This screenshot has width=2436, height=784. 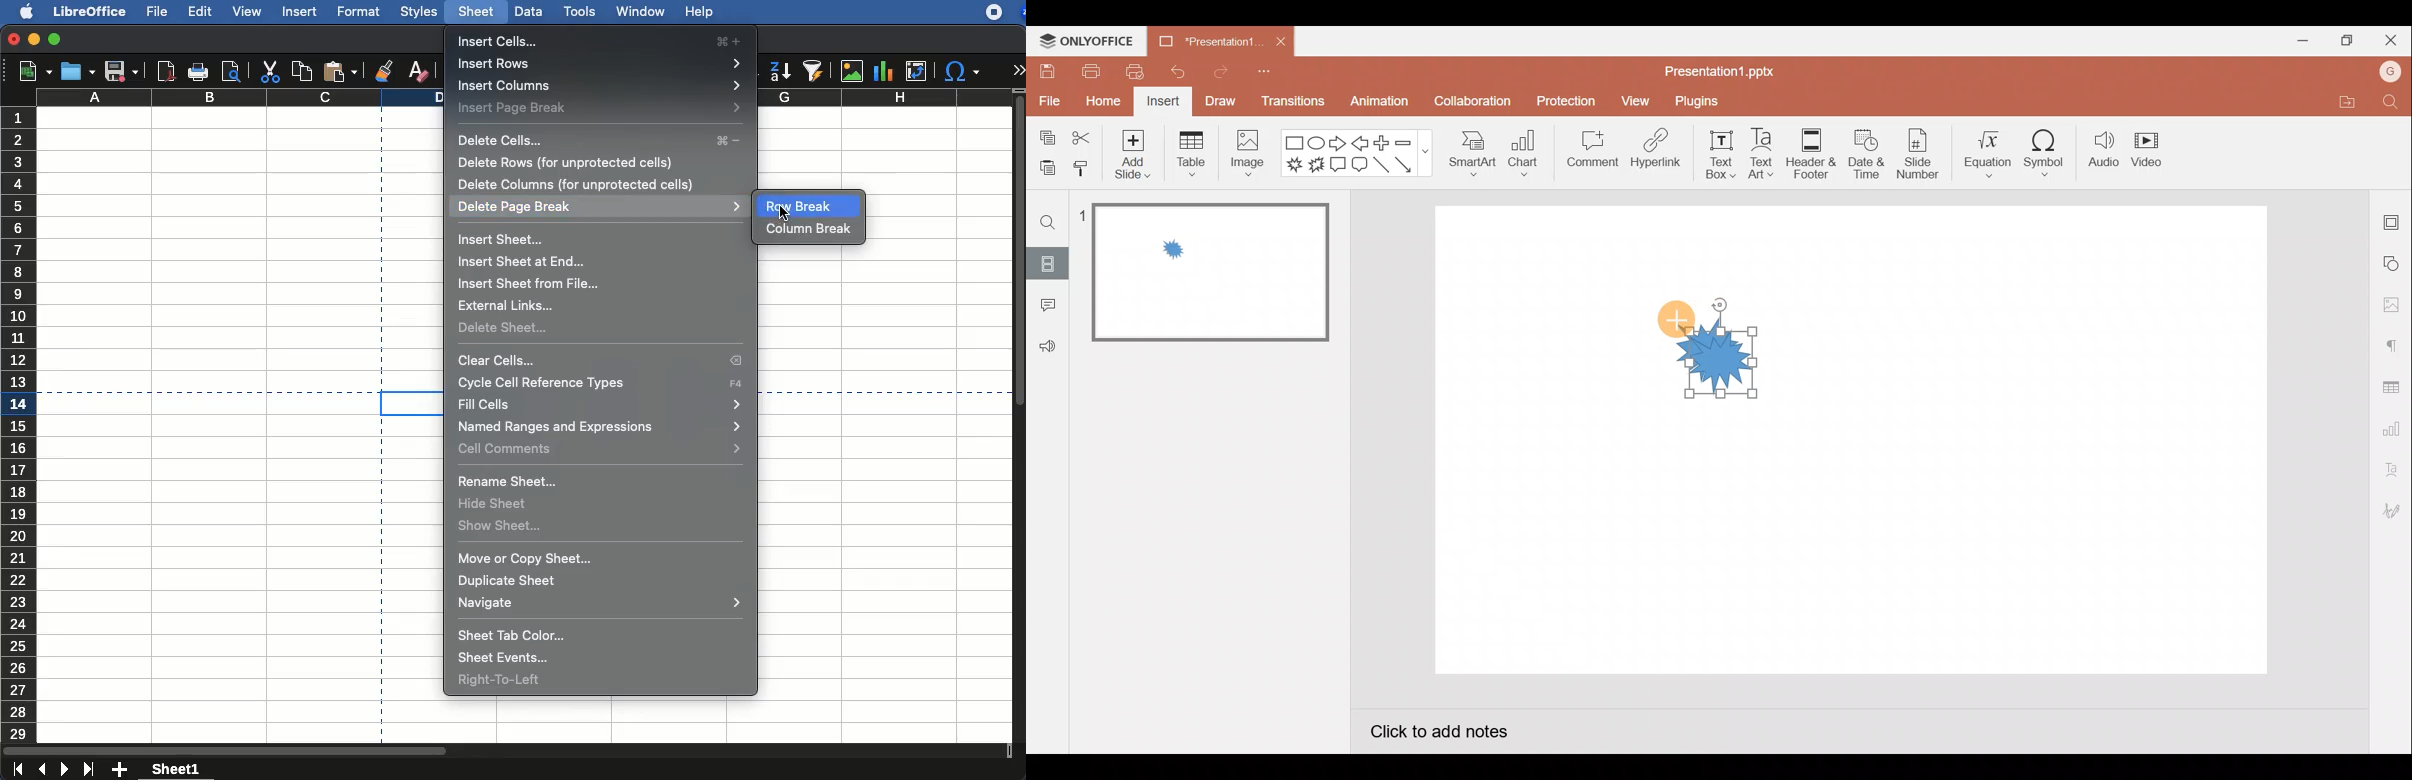 What do you see at coordinates (1134, 72) in the screenshot?
I see `Quick print` at bounding box center [1134, 72].